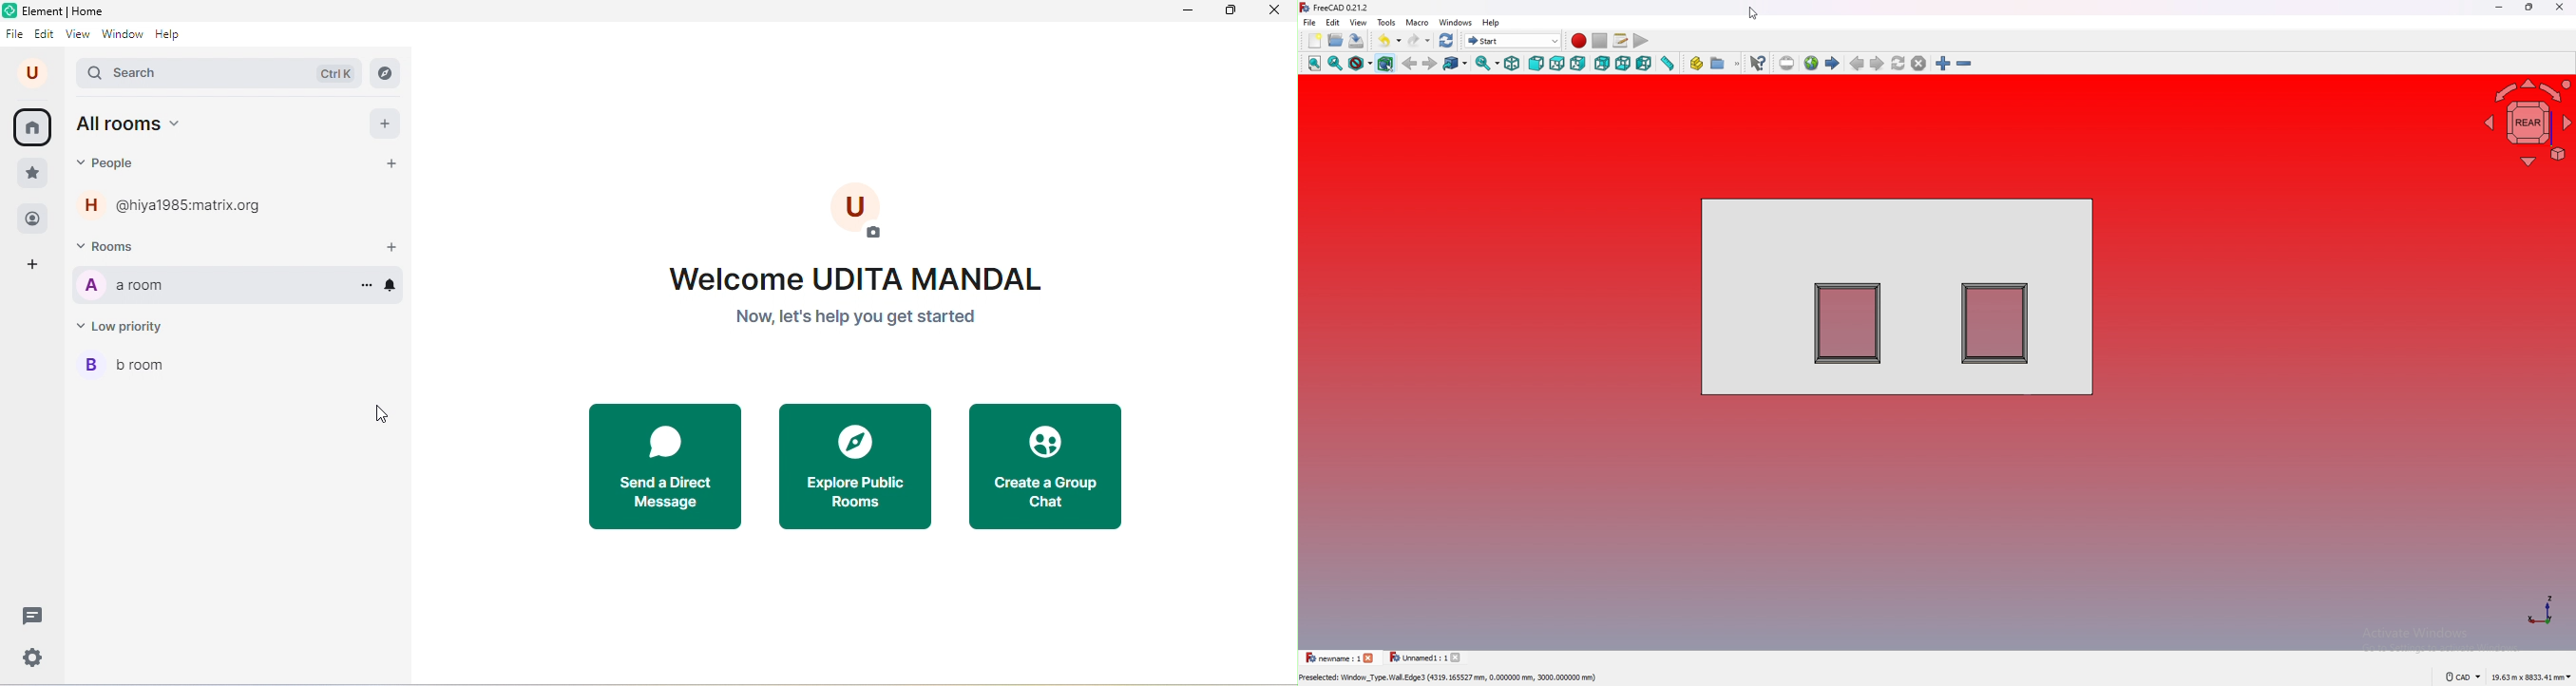 The height and width of the screenshot is (700, 2576). I want to click on a room, so click(121, 286).